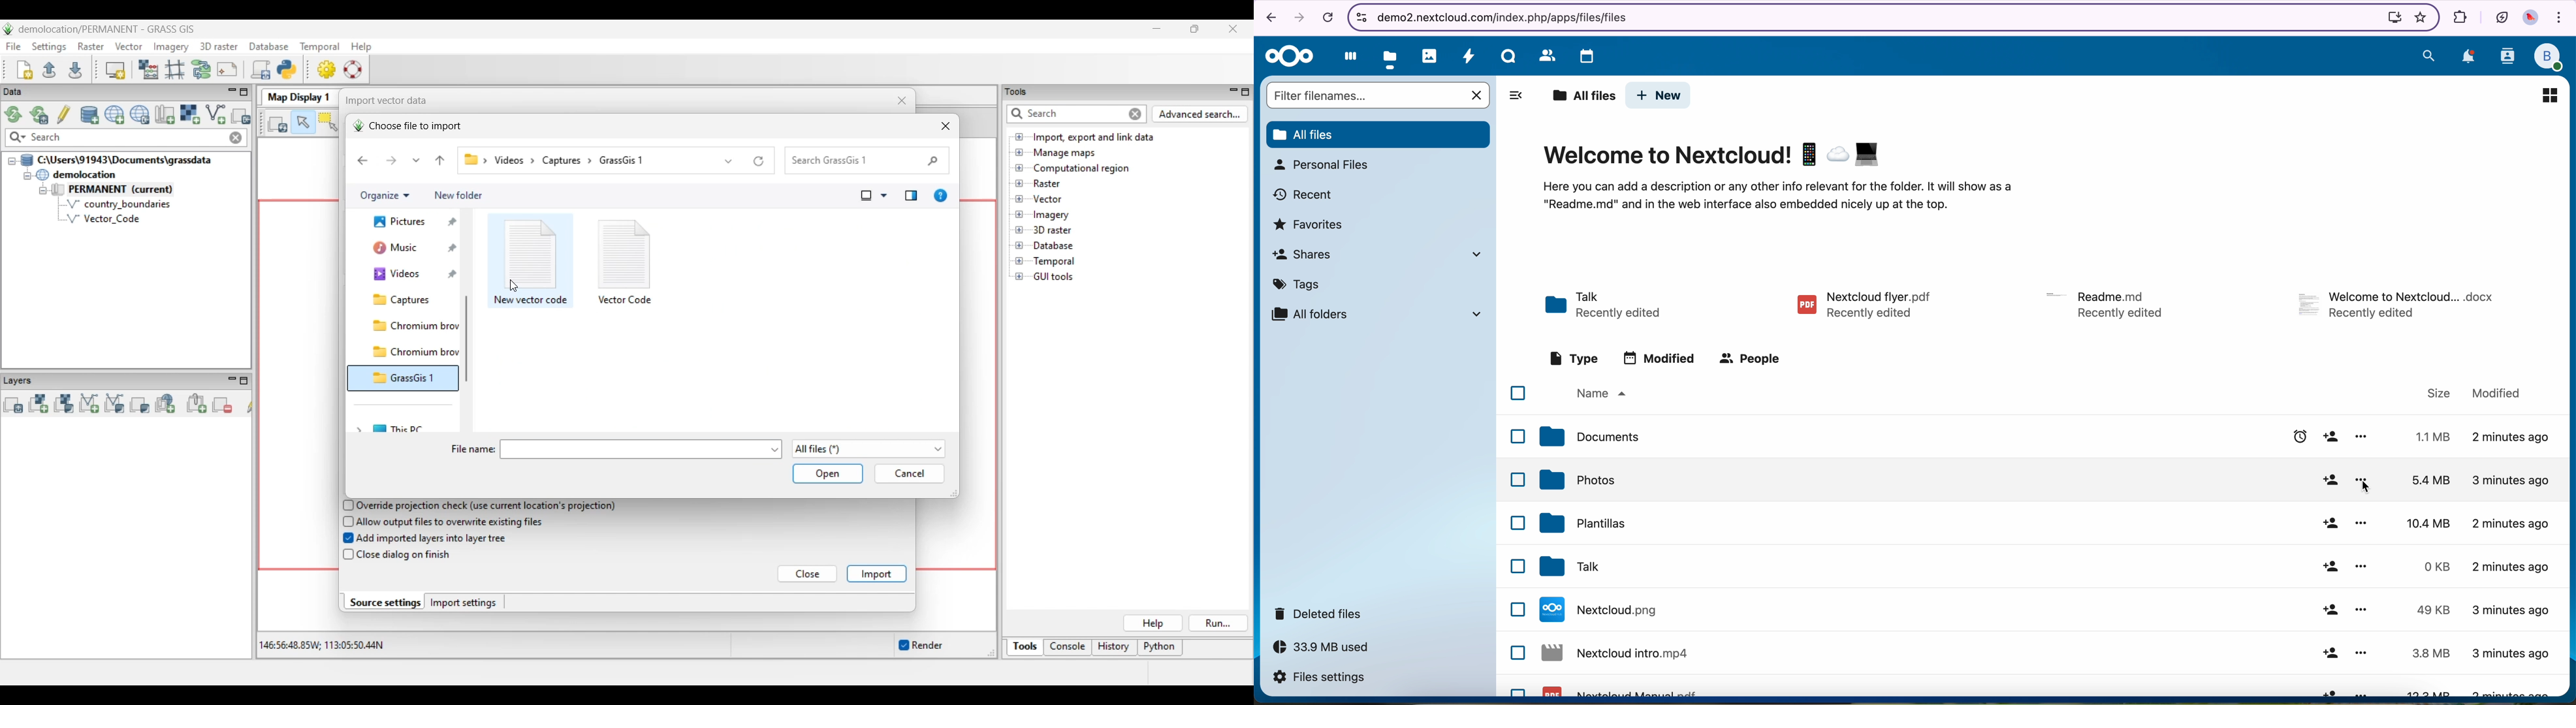 The height and width of the screenshot is (728, 2576). Describe the element at coordinates (1298, 18) in the screenshot. I see `navigate foward` at that location.